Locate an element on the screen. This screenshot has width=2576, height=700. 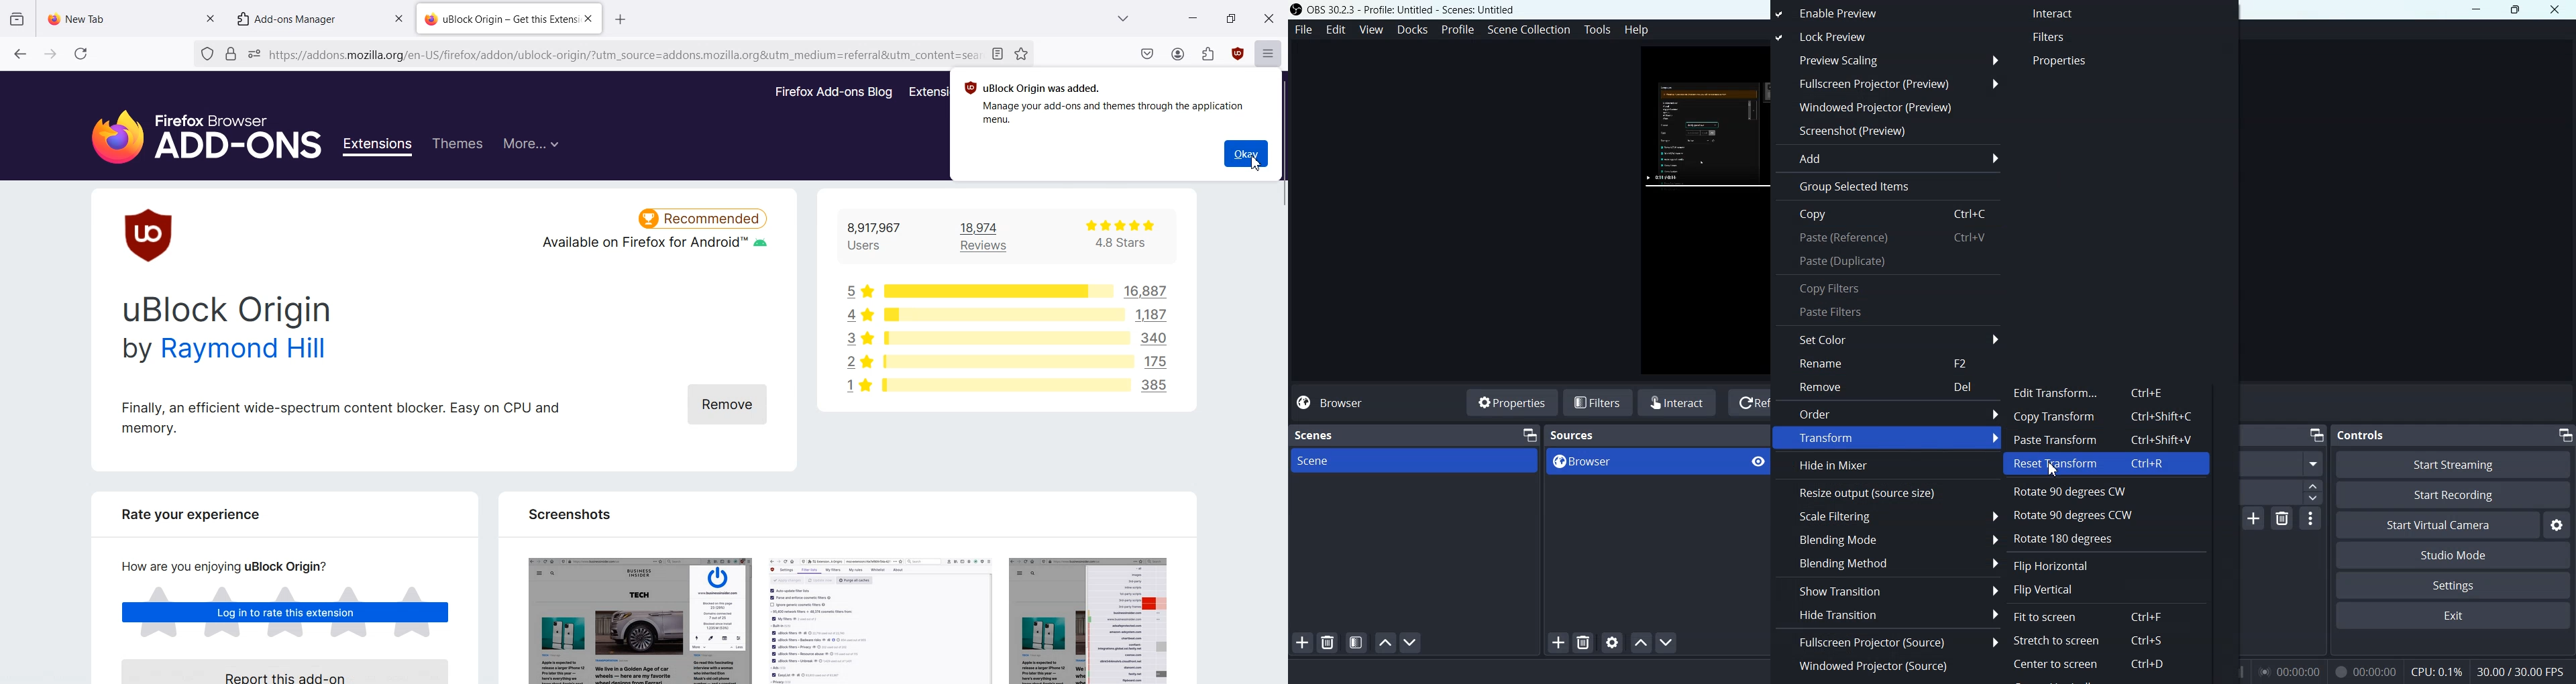
Manage your add-ons and themes through the application menu. is located at coordinates (1120, 115).